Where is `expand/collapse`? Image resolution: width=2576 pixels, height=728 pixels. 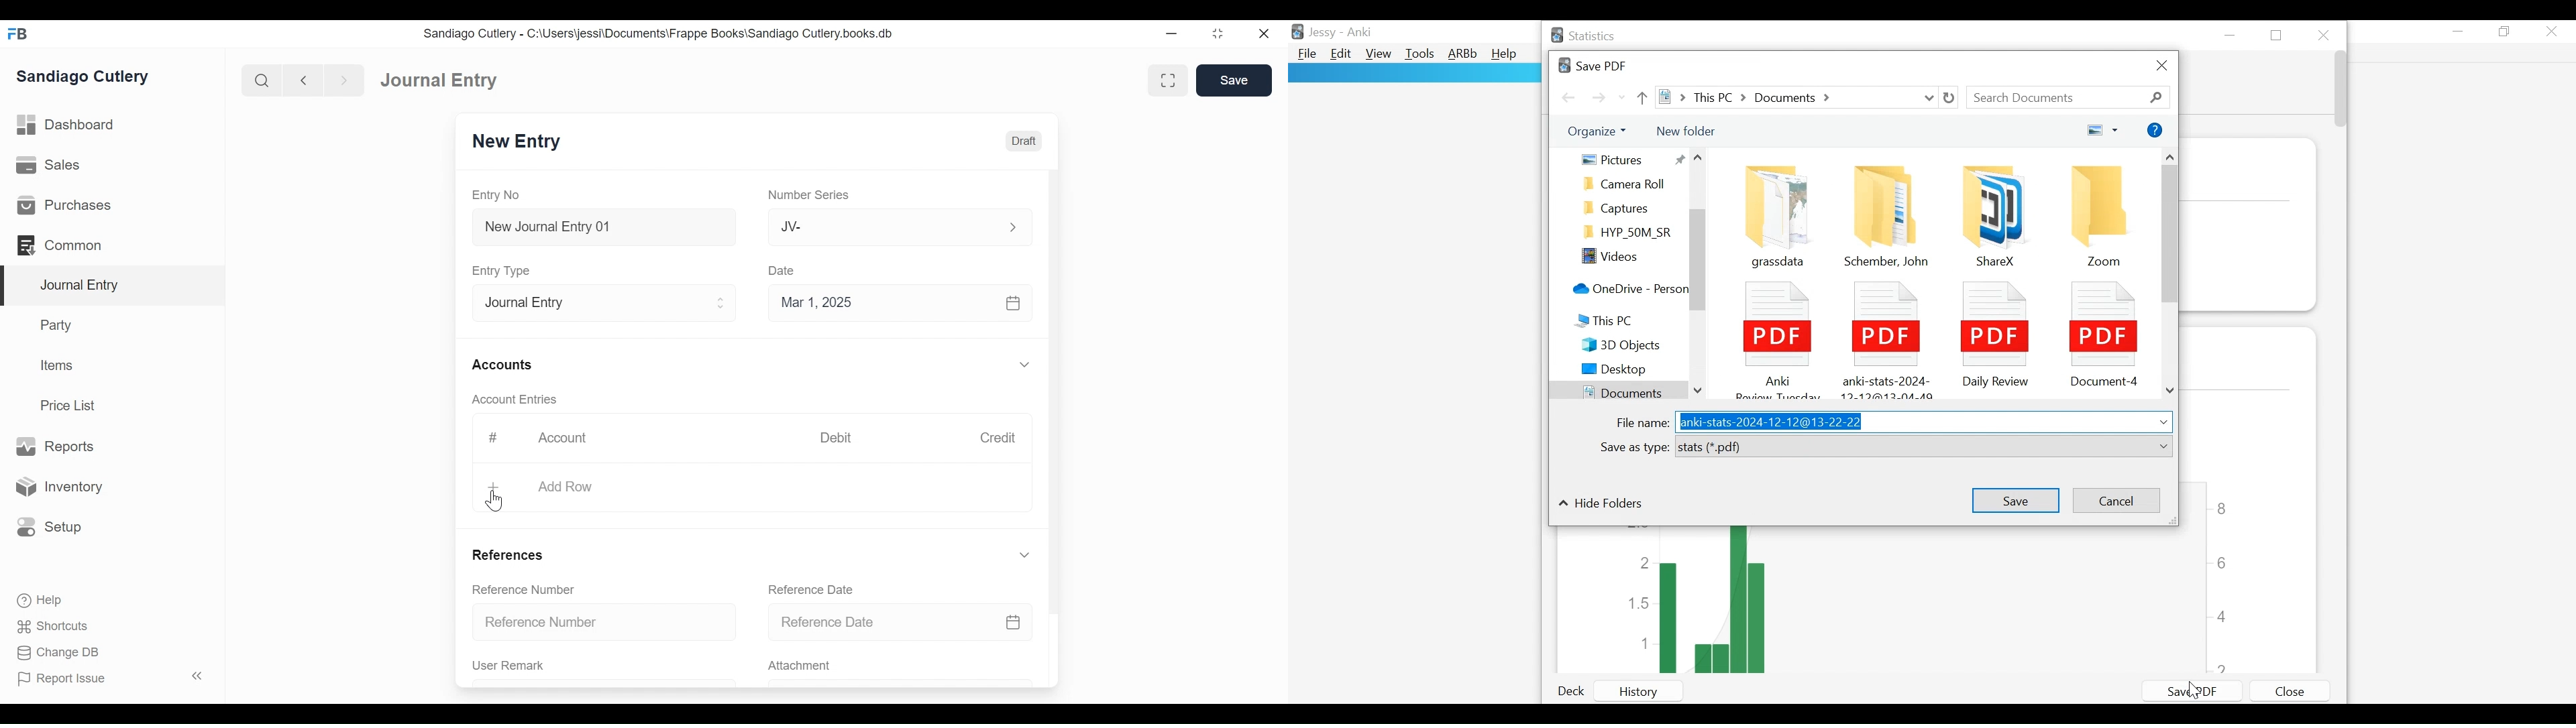 expand/collapse is located at coordinates (1026, 554).